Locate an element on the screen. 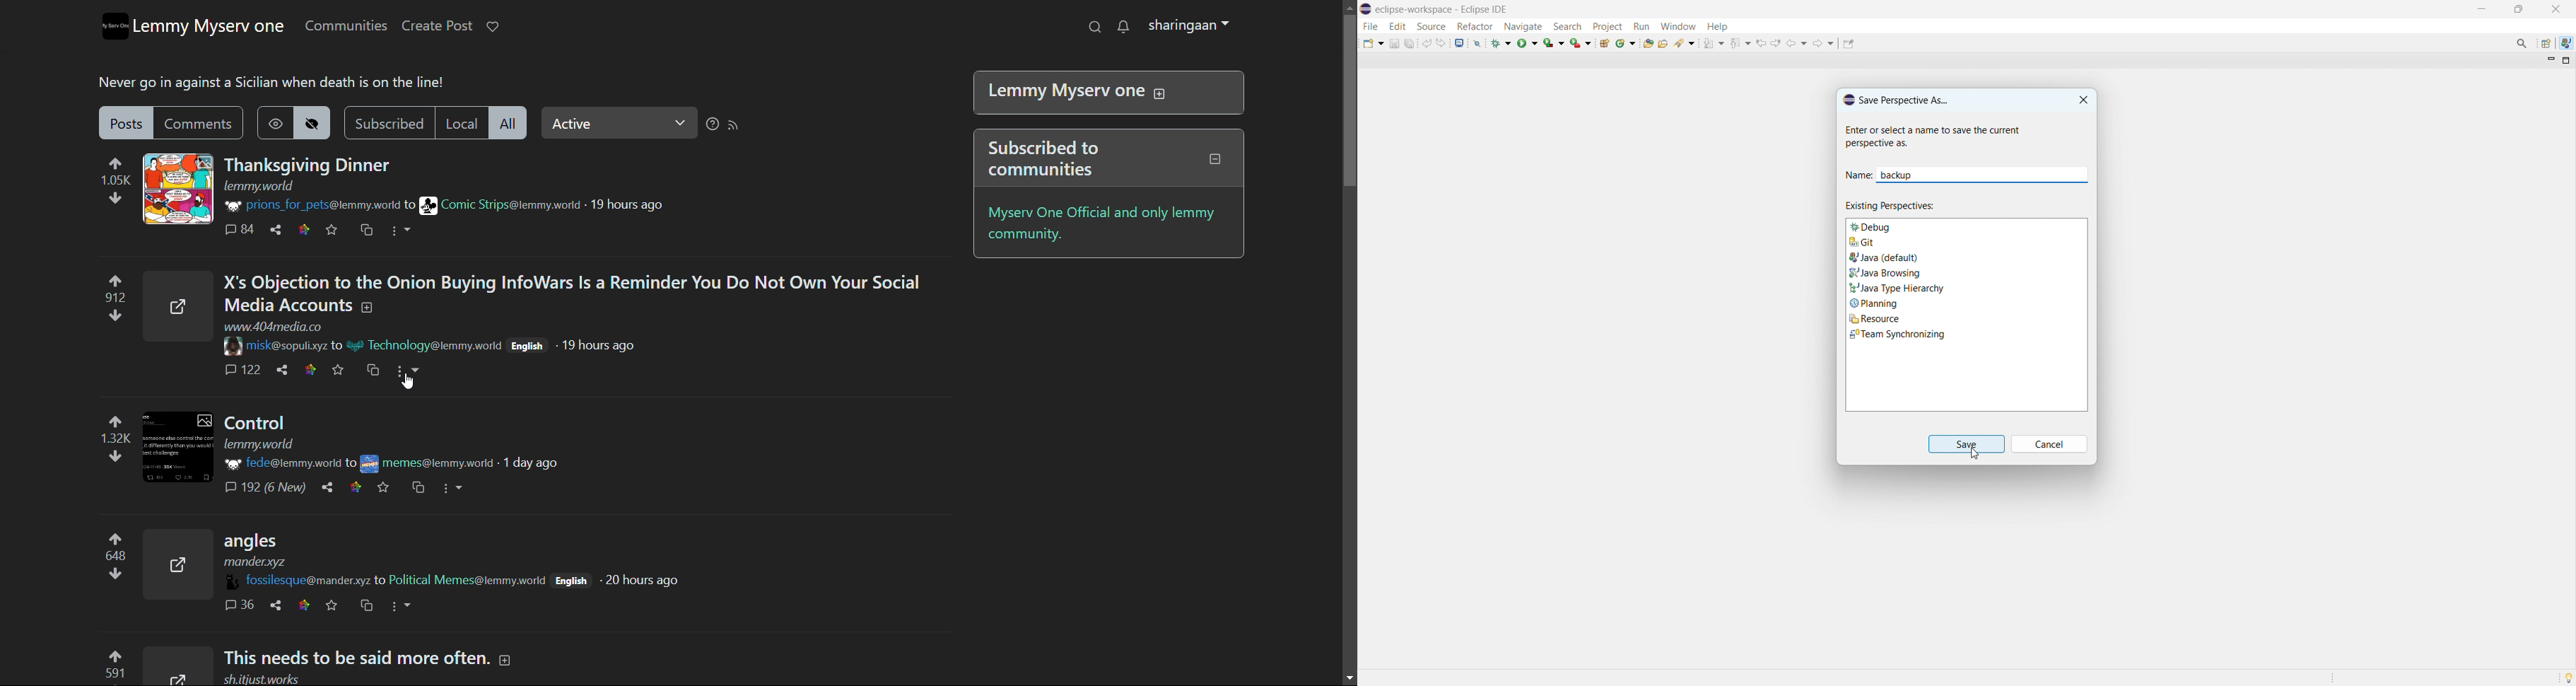 The image size is (2576, 700). close dialogbox is located at coordinates (2084, 100).